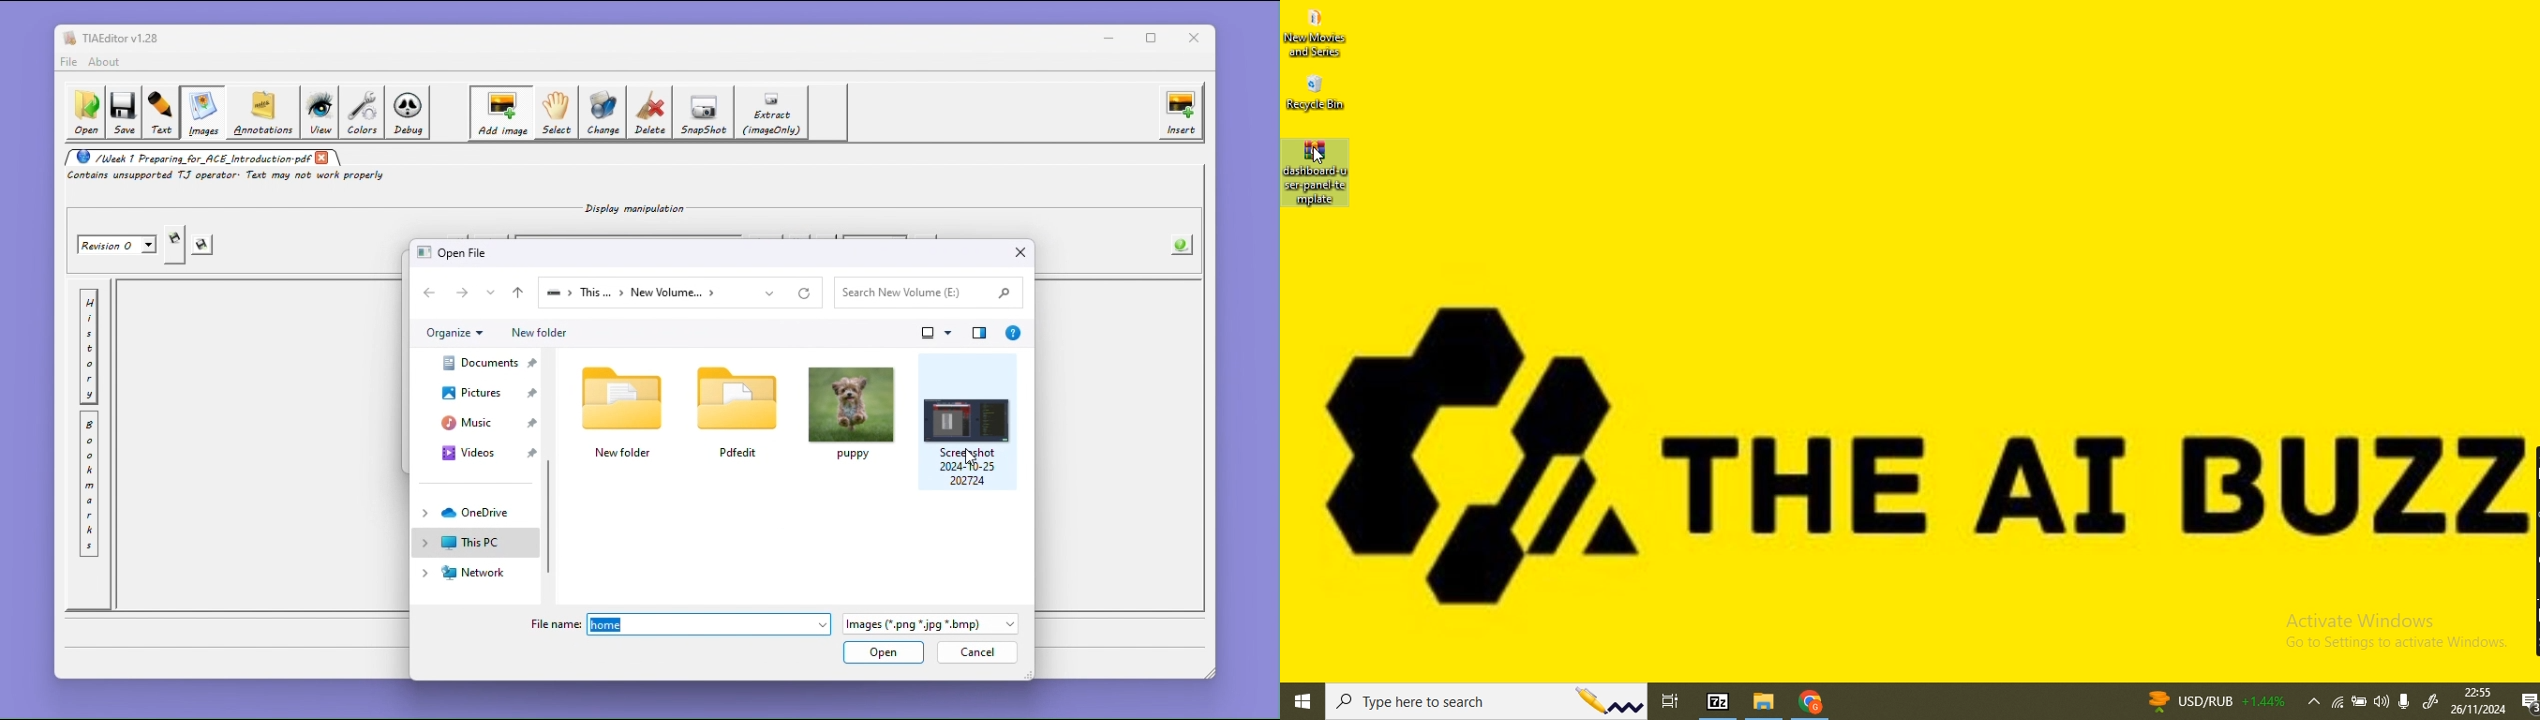 Image resolution: width=2548 pixels, height=728 pixels. What do you see at coordinates (2409, 699) in the screenshot?
I see `microphone` at bounding box center [2409, 699].